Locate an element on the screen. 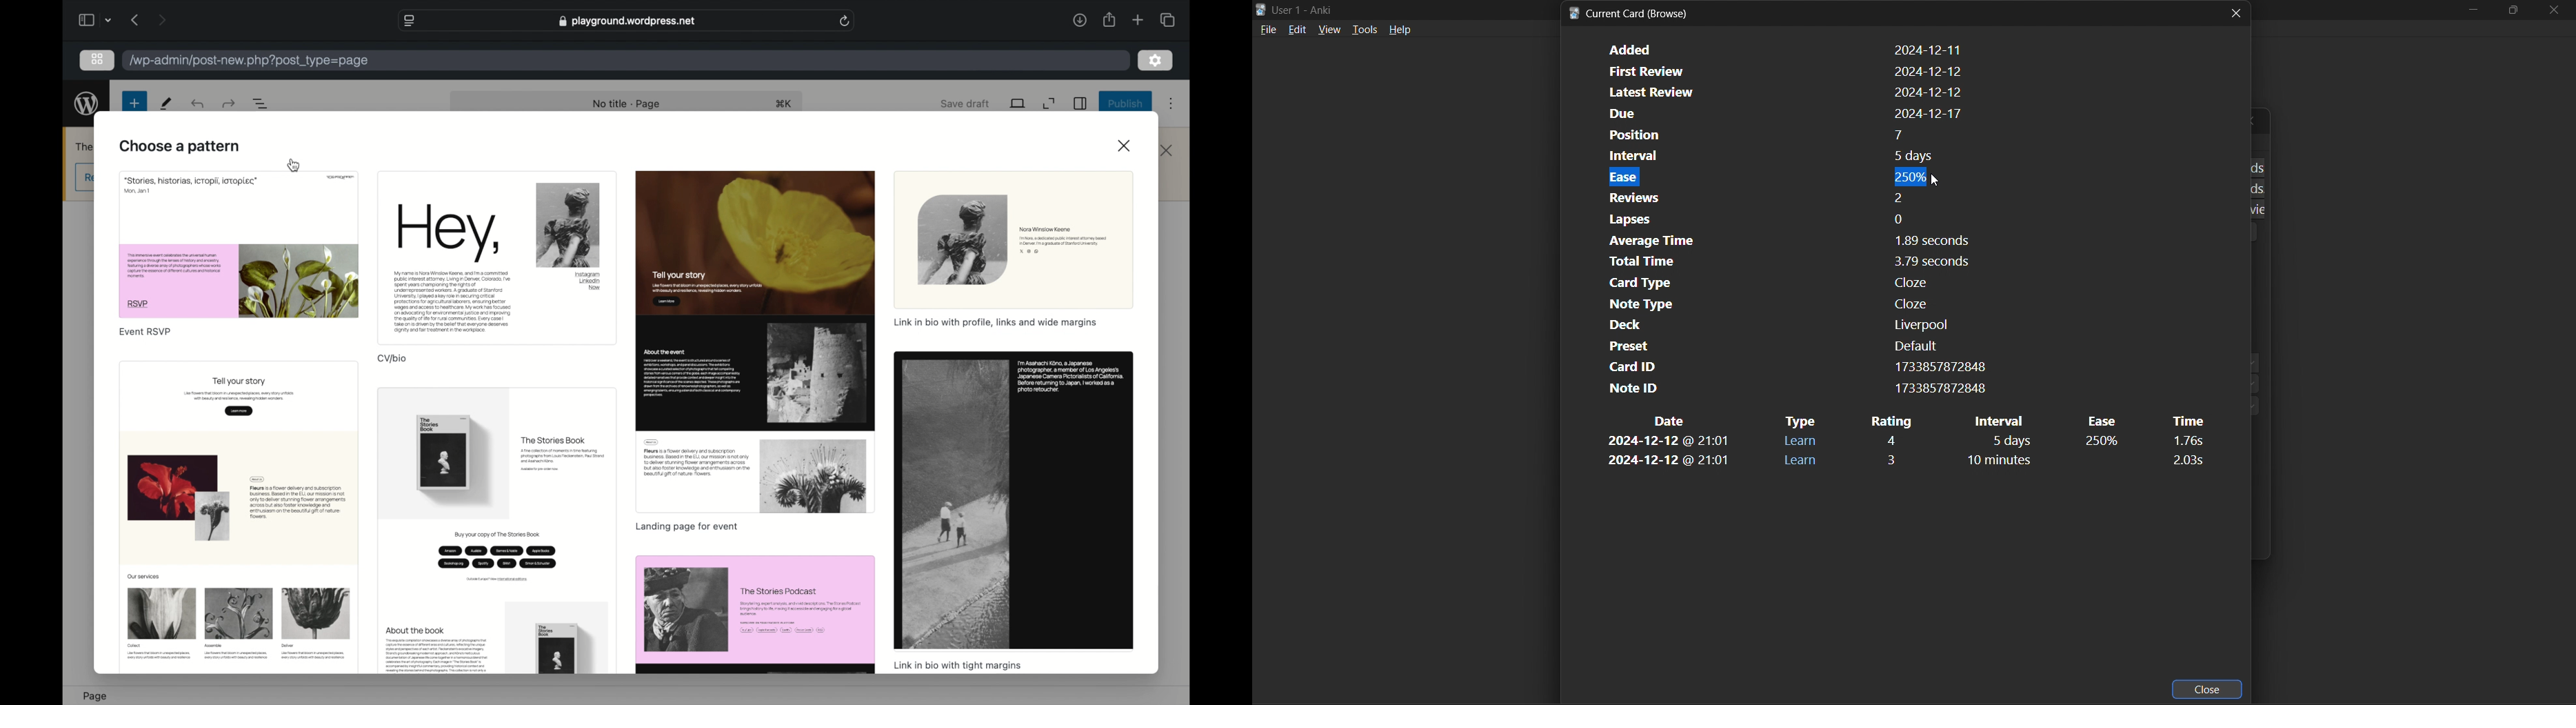 This screenshot has height=728, width=2576. document overview is located at coordinates (263, 104).